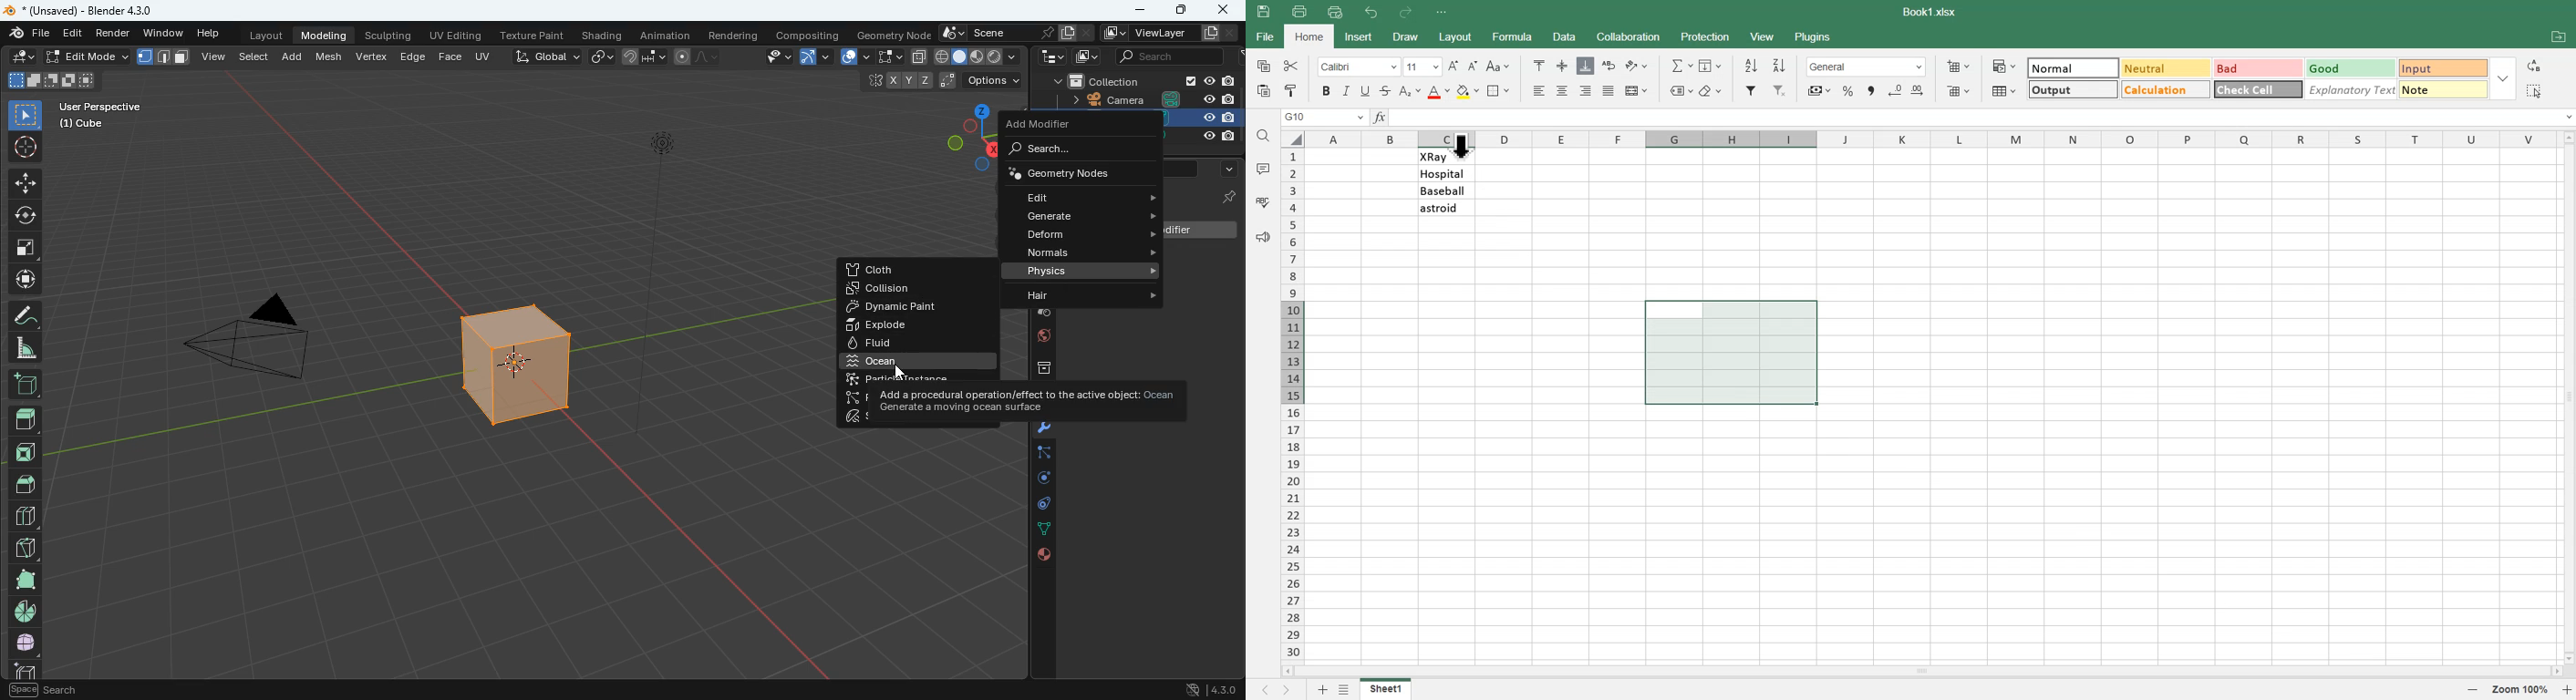 The width and height of the screenshot is (2576, 700). I want to click on divide, so click(26, 515).